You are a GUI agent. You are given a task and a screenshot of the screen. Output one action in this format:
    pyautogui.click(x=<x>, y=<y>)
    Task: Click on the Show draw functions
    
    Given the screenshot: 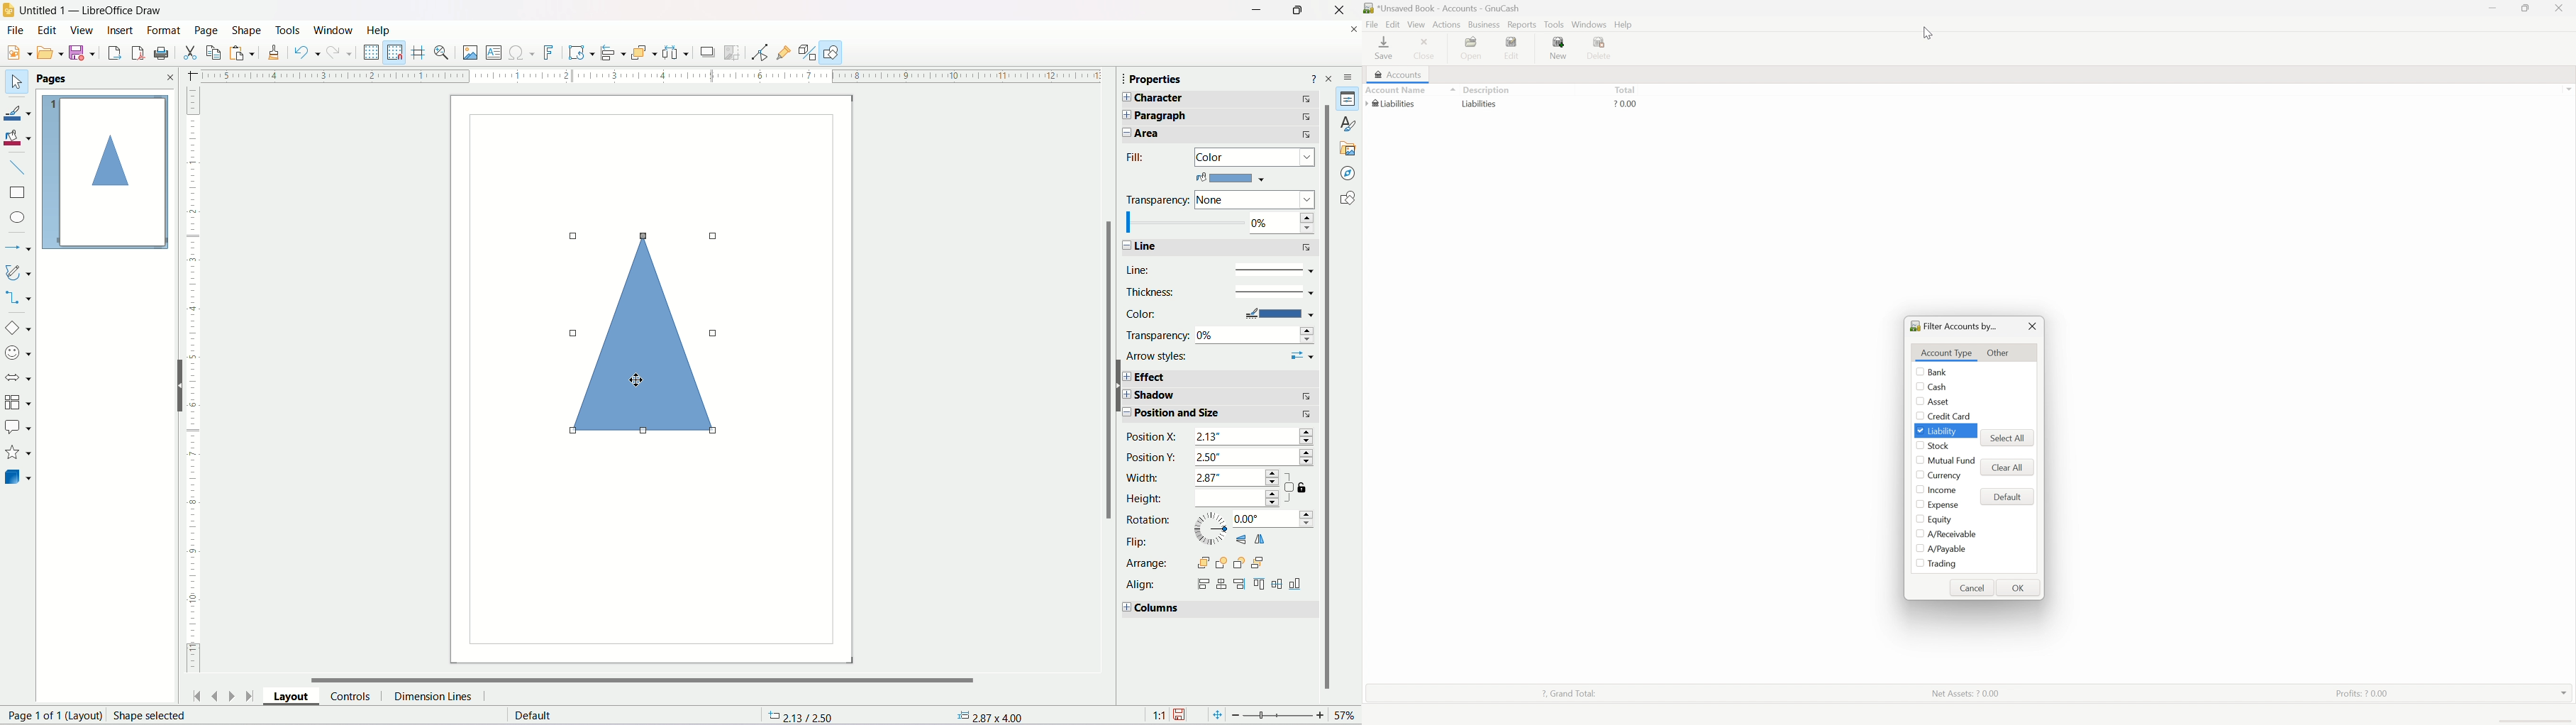 What is the action you would take?
    pyautogui.click(x=832, y=52)
    